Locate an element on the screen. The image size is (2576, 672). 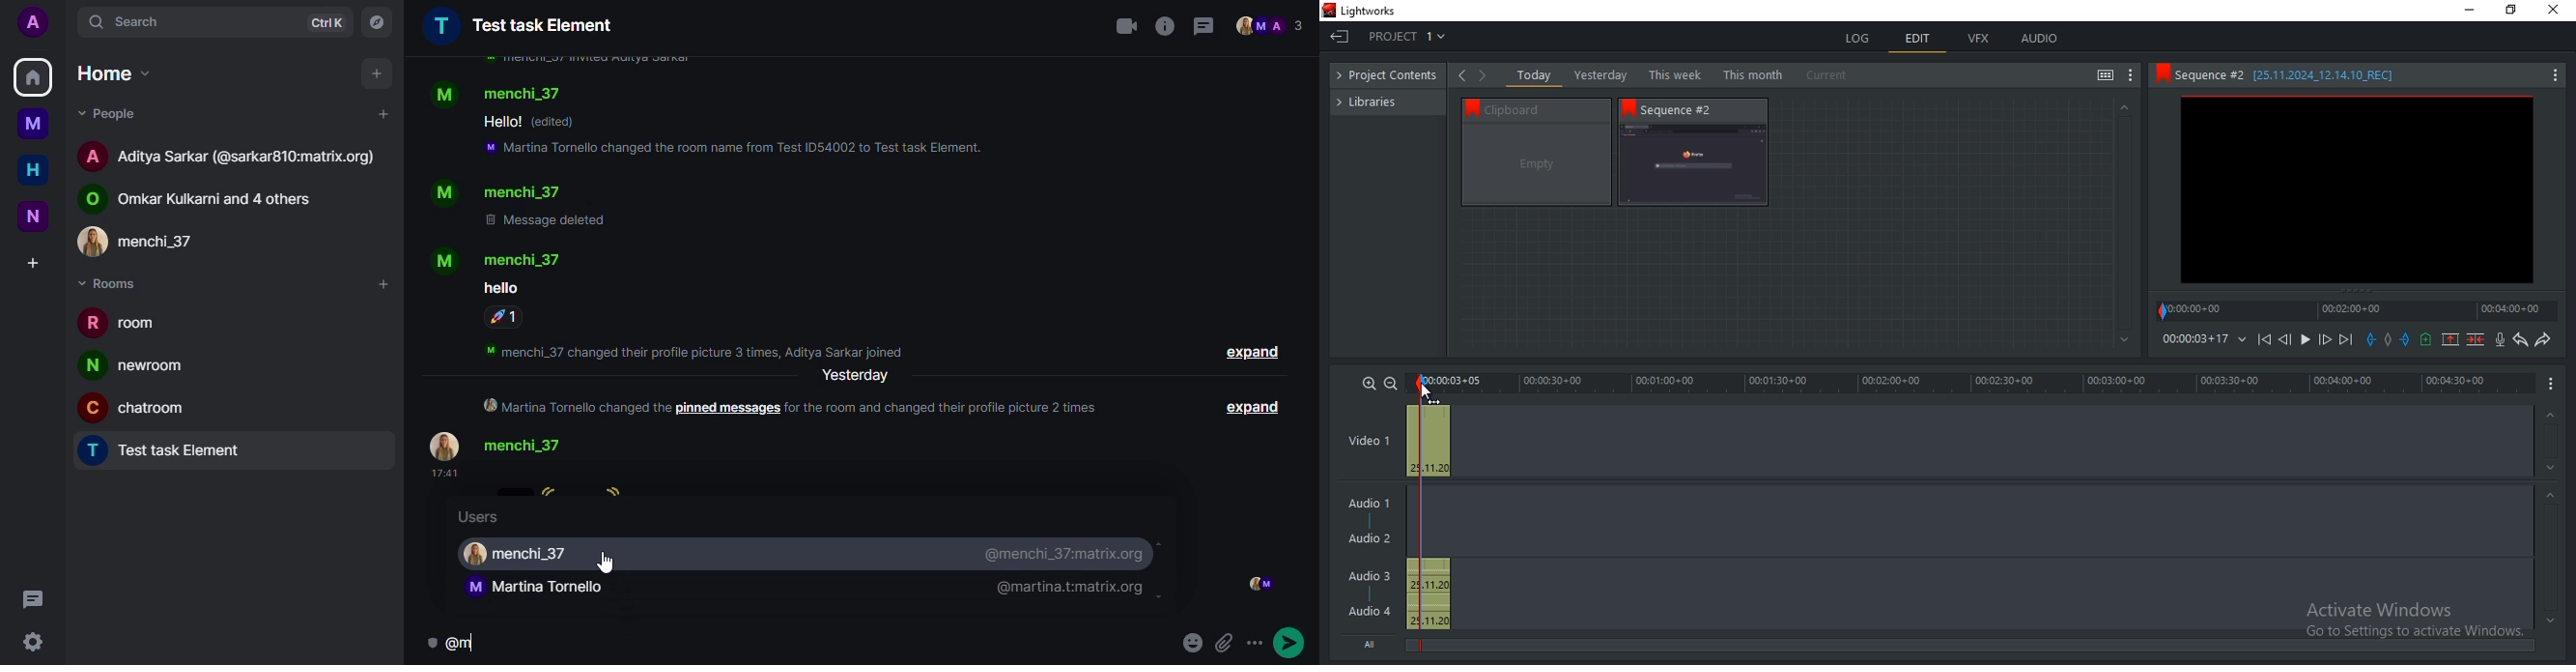
time is located at coordinates (441, 474).